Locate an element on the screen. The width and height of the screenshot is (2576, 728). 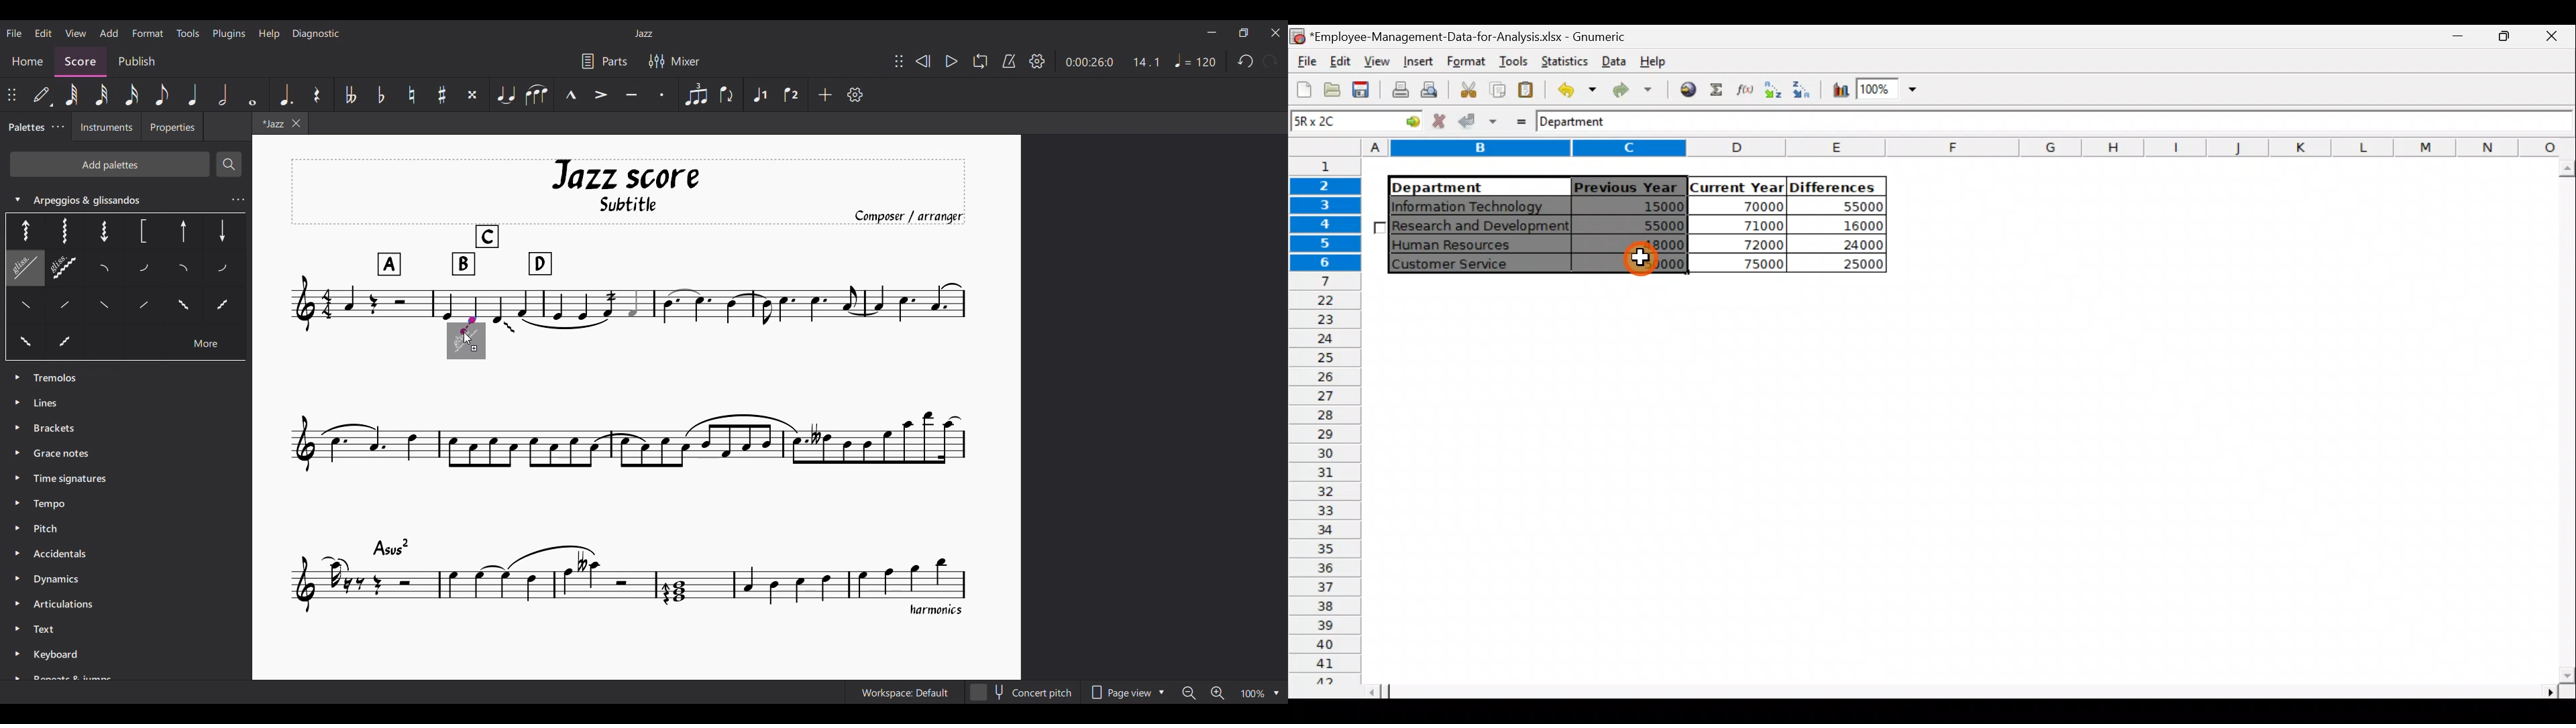
Close is located at coordinates (2553, 38).